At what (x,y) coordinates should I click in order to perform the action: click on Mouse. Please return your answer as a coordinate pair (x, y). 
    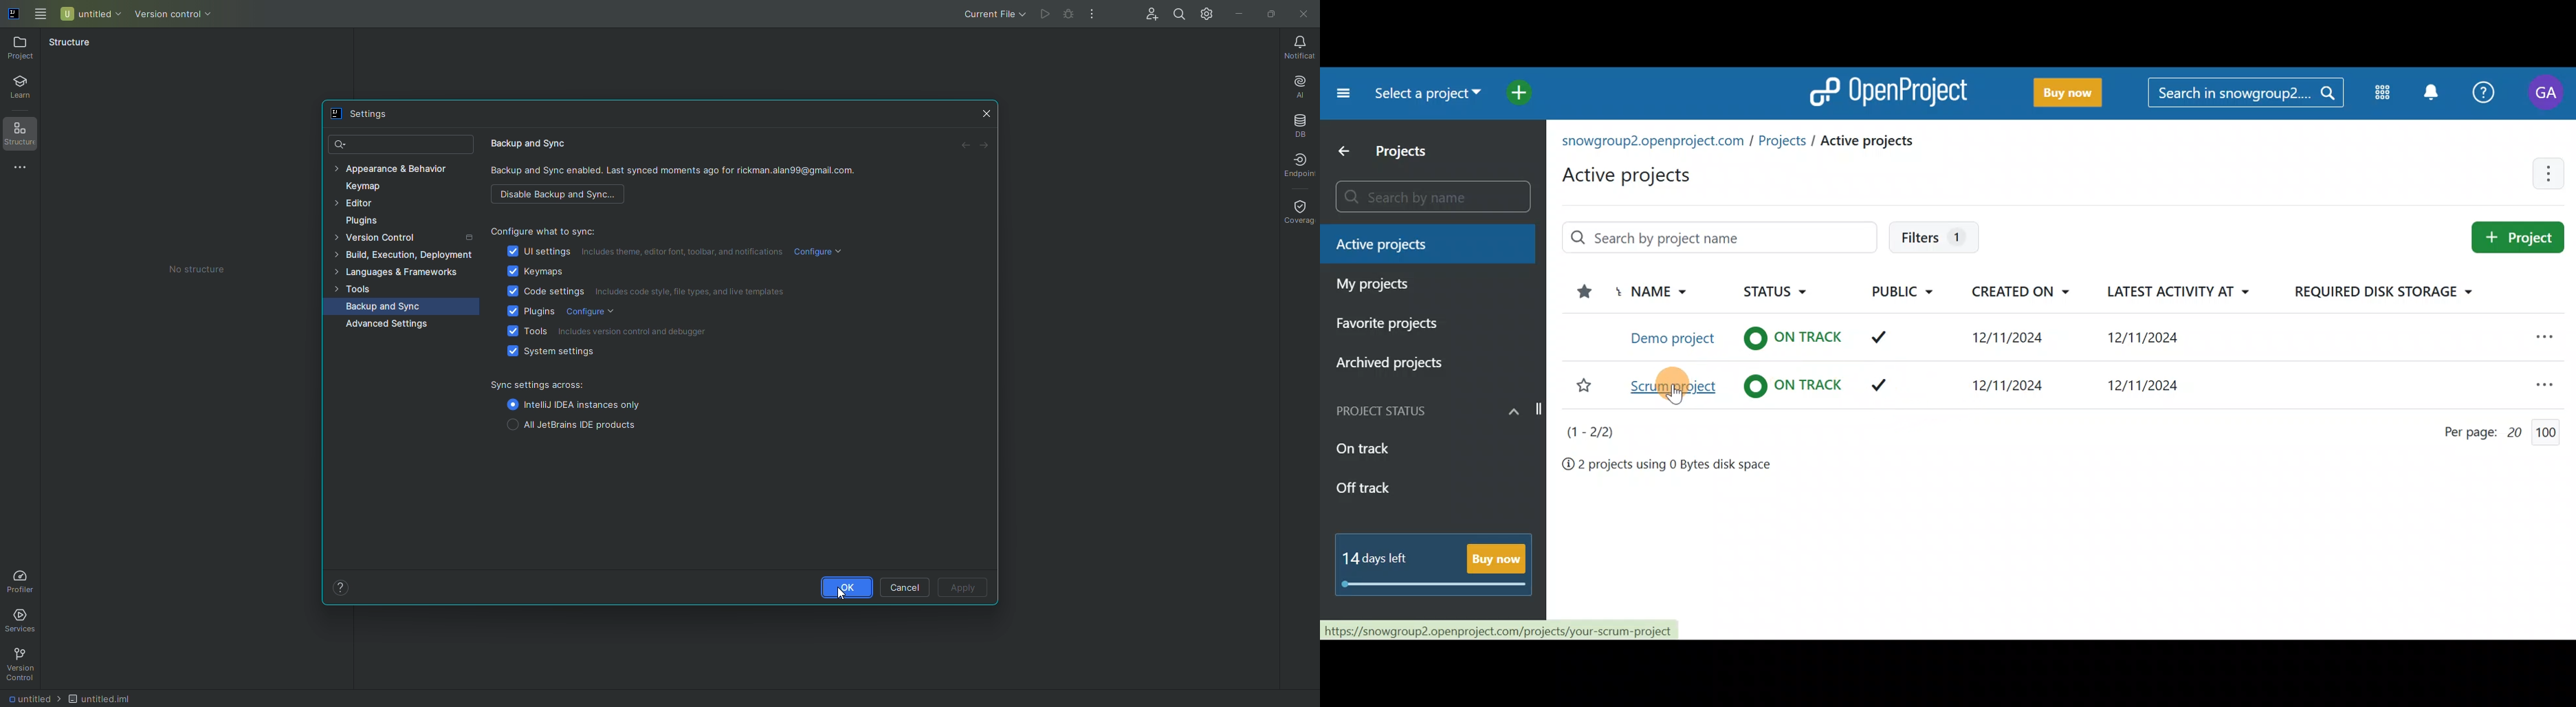
    Looking at the image, I should click on (849, 594).